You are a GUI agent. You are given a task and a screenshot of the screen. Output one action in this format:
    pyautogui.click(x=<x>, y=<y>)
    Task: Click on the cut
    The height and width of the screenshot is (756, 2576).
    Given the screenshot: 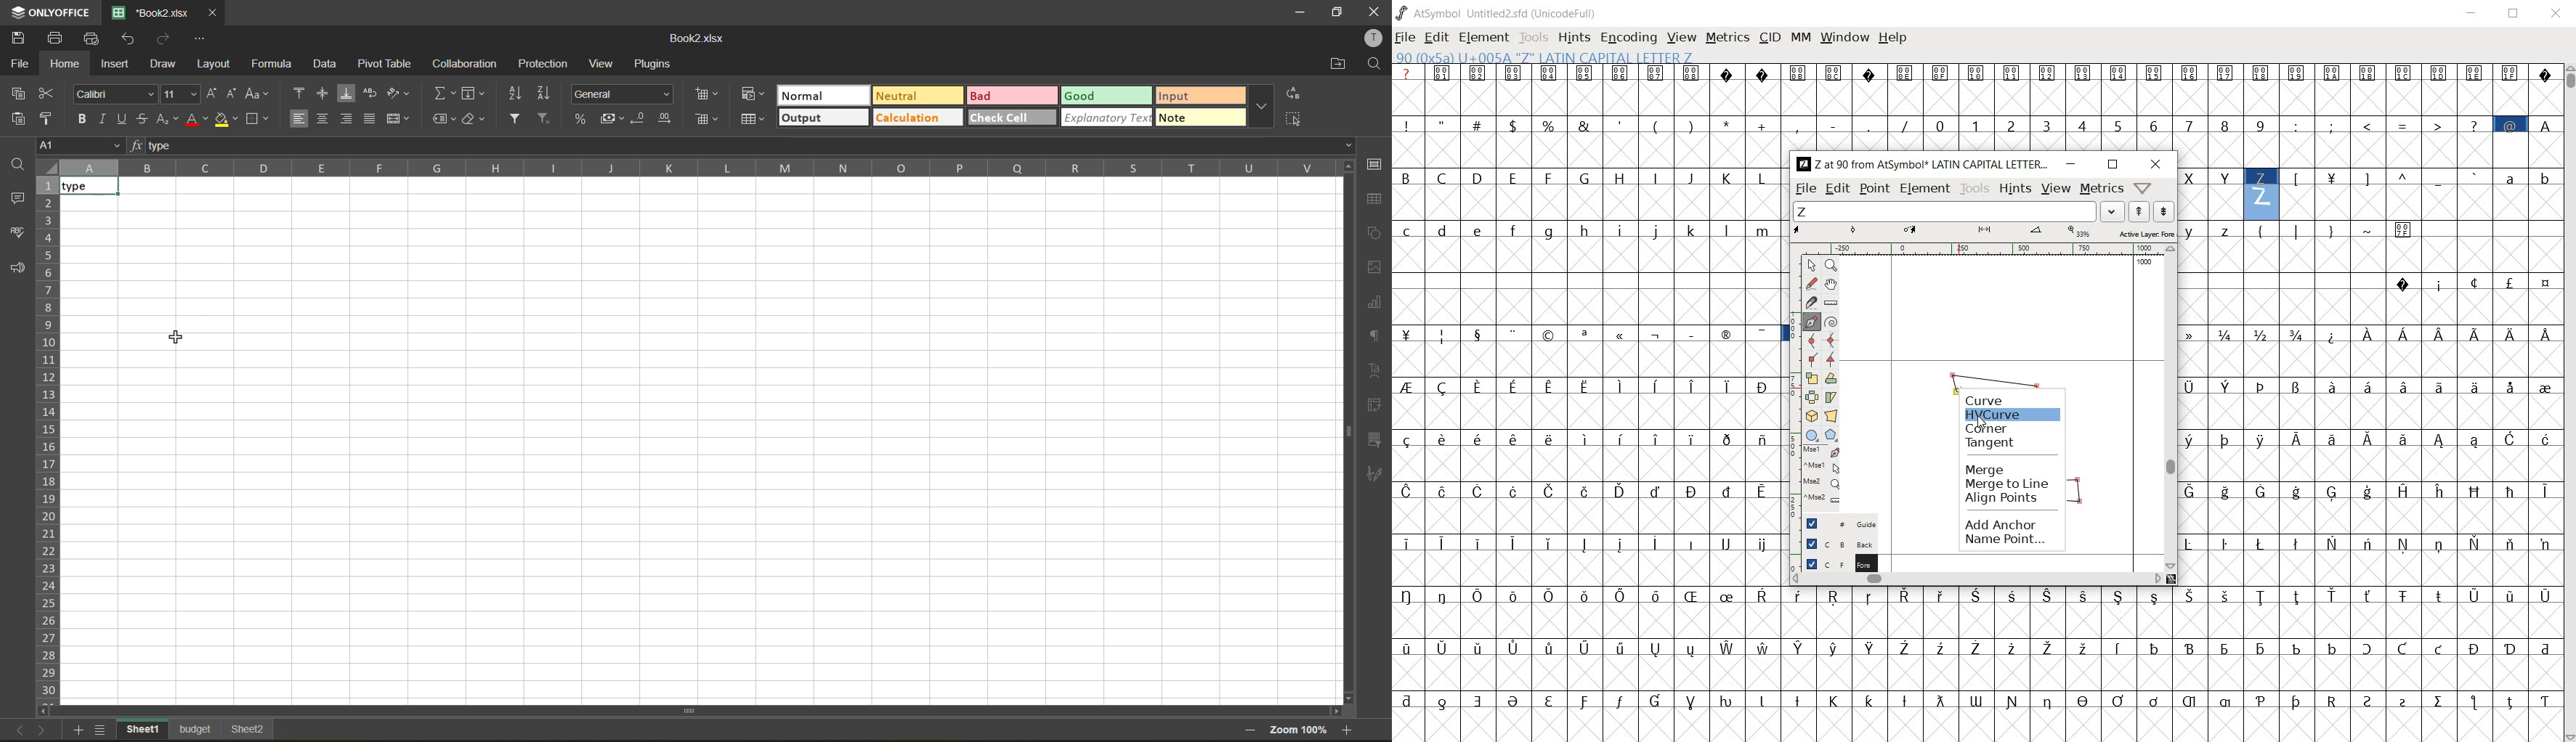 What is the action you would take?
    pyautogui.click(x=48, y=96)
    